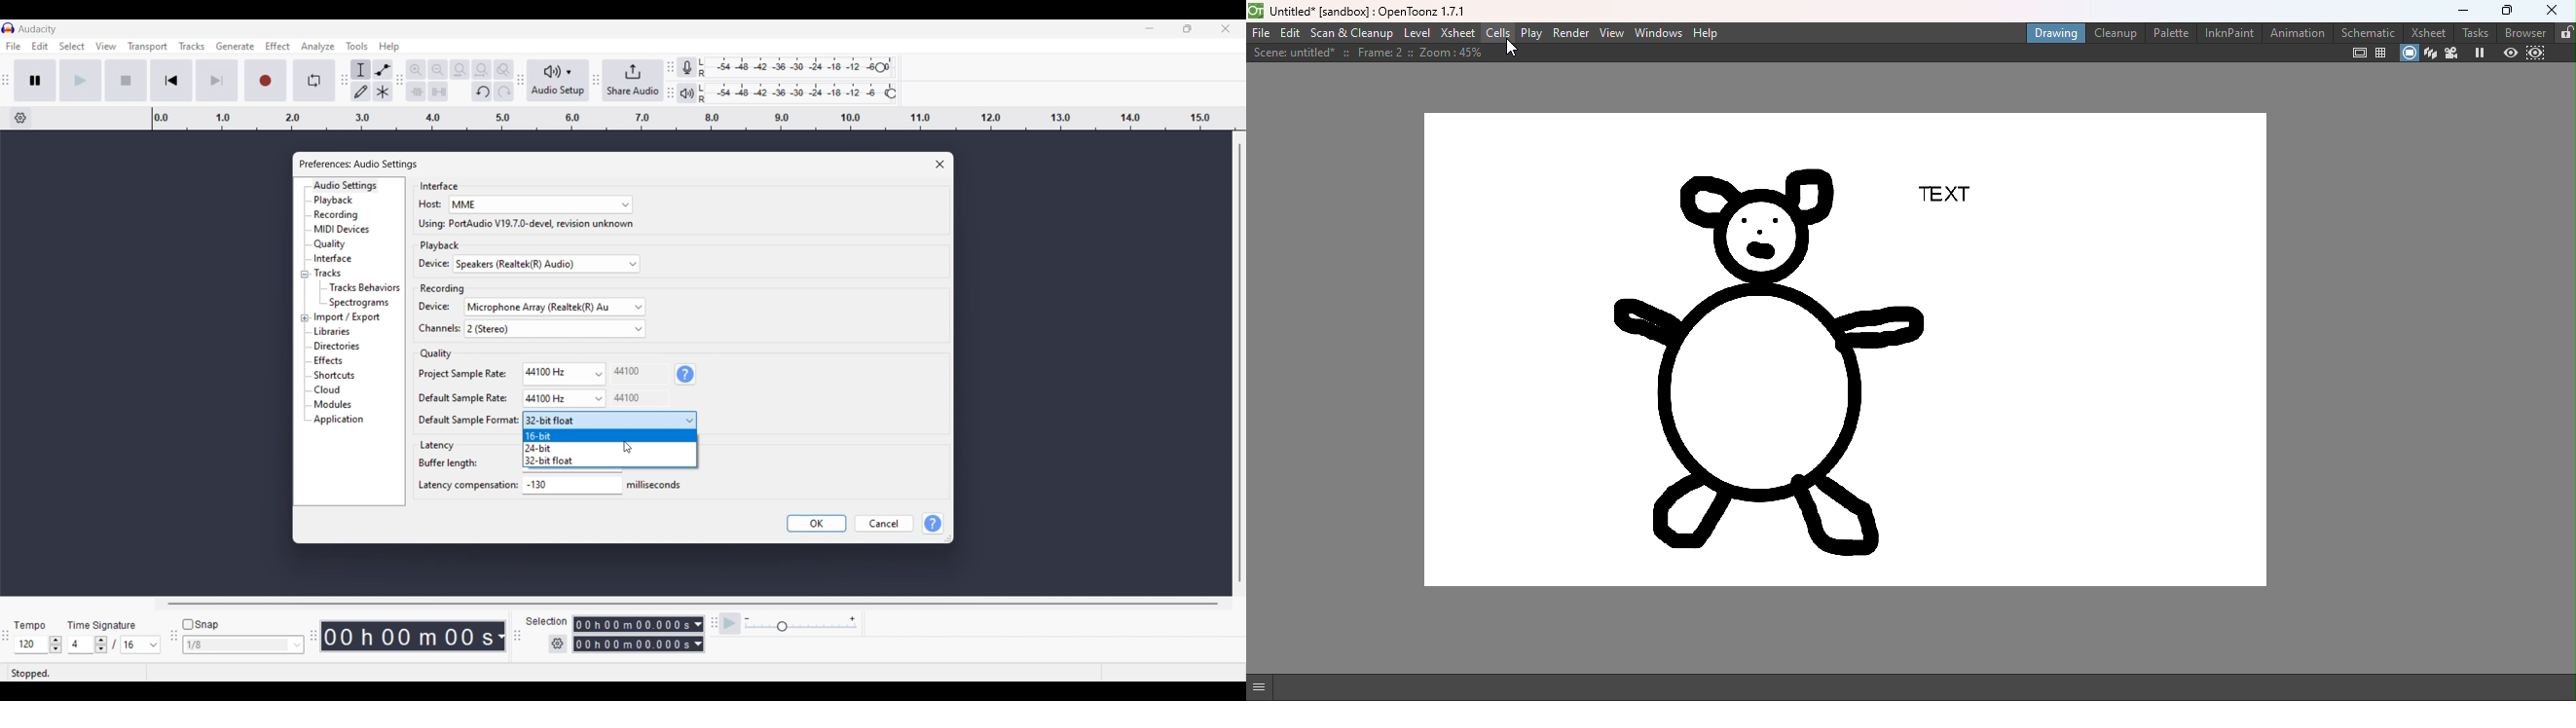 The height and width of the screenshot is (728, 2576). Describe the element at coordinates (346, 229) in the screenshot. I see `MIDI devices` at that location.